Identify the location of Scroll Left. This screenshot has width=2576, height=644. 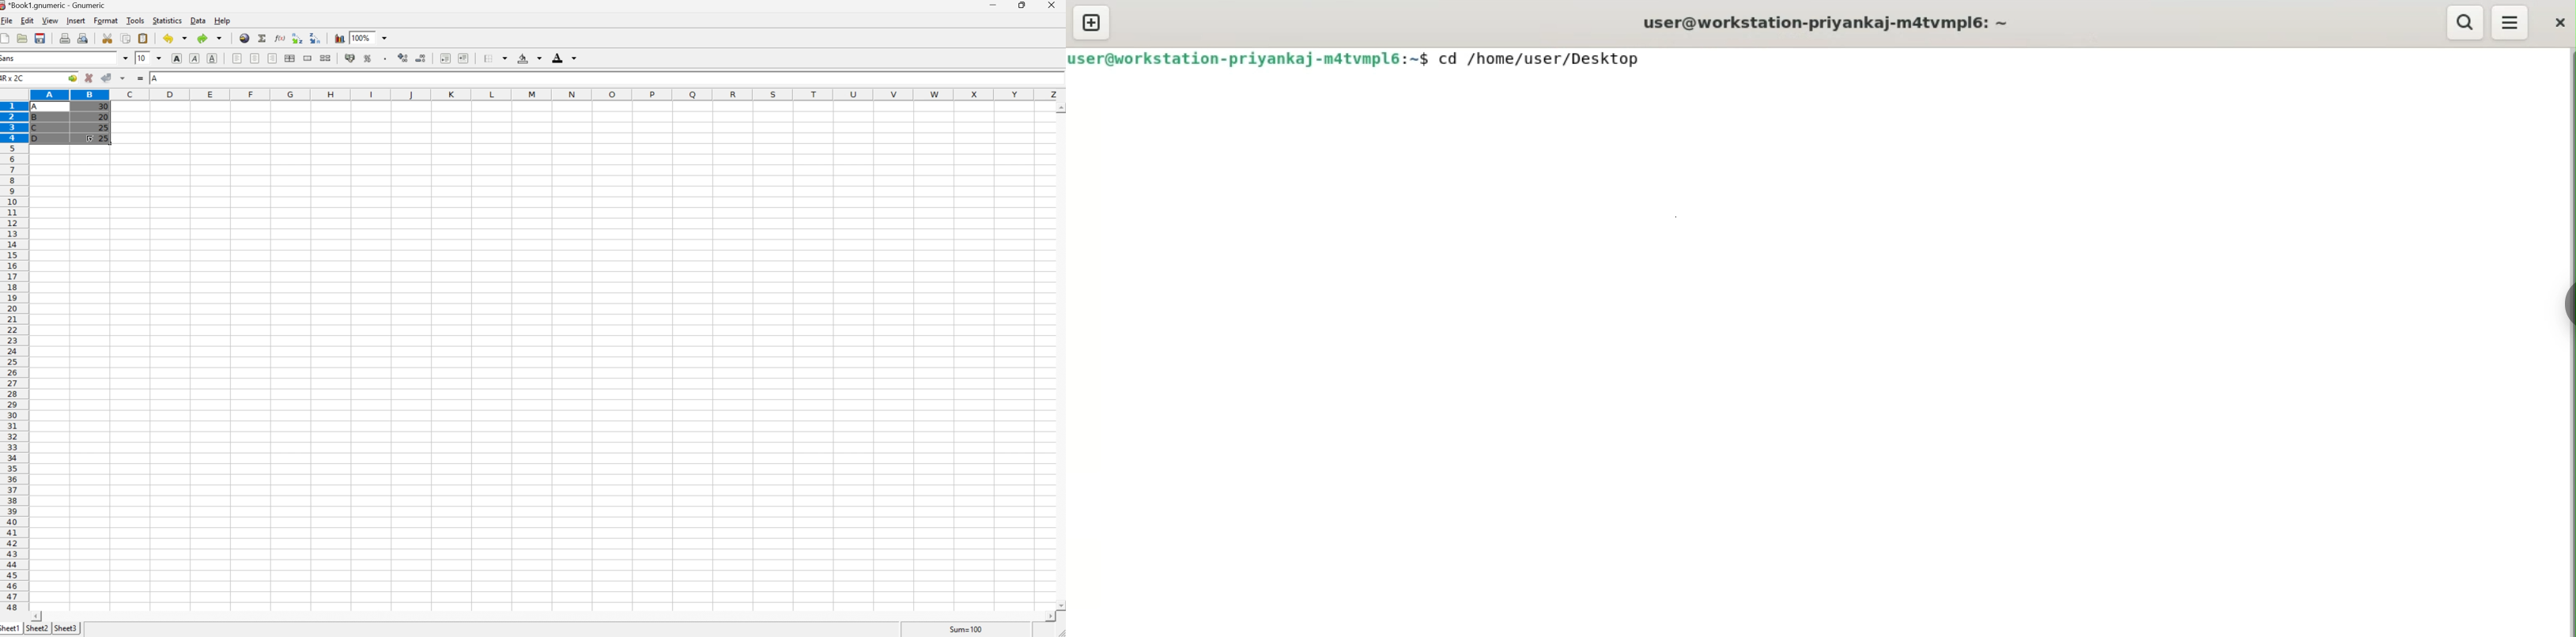
(38, 616).